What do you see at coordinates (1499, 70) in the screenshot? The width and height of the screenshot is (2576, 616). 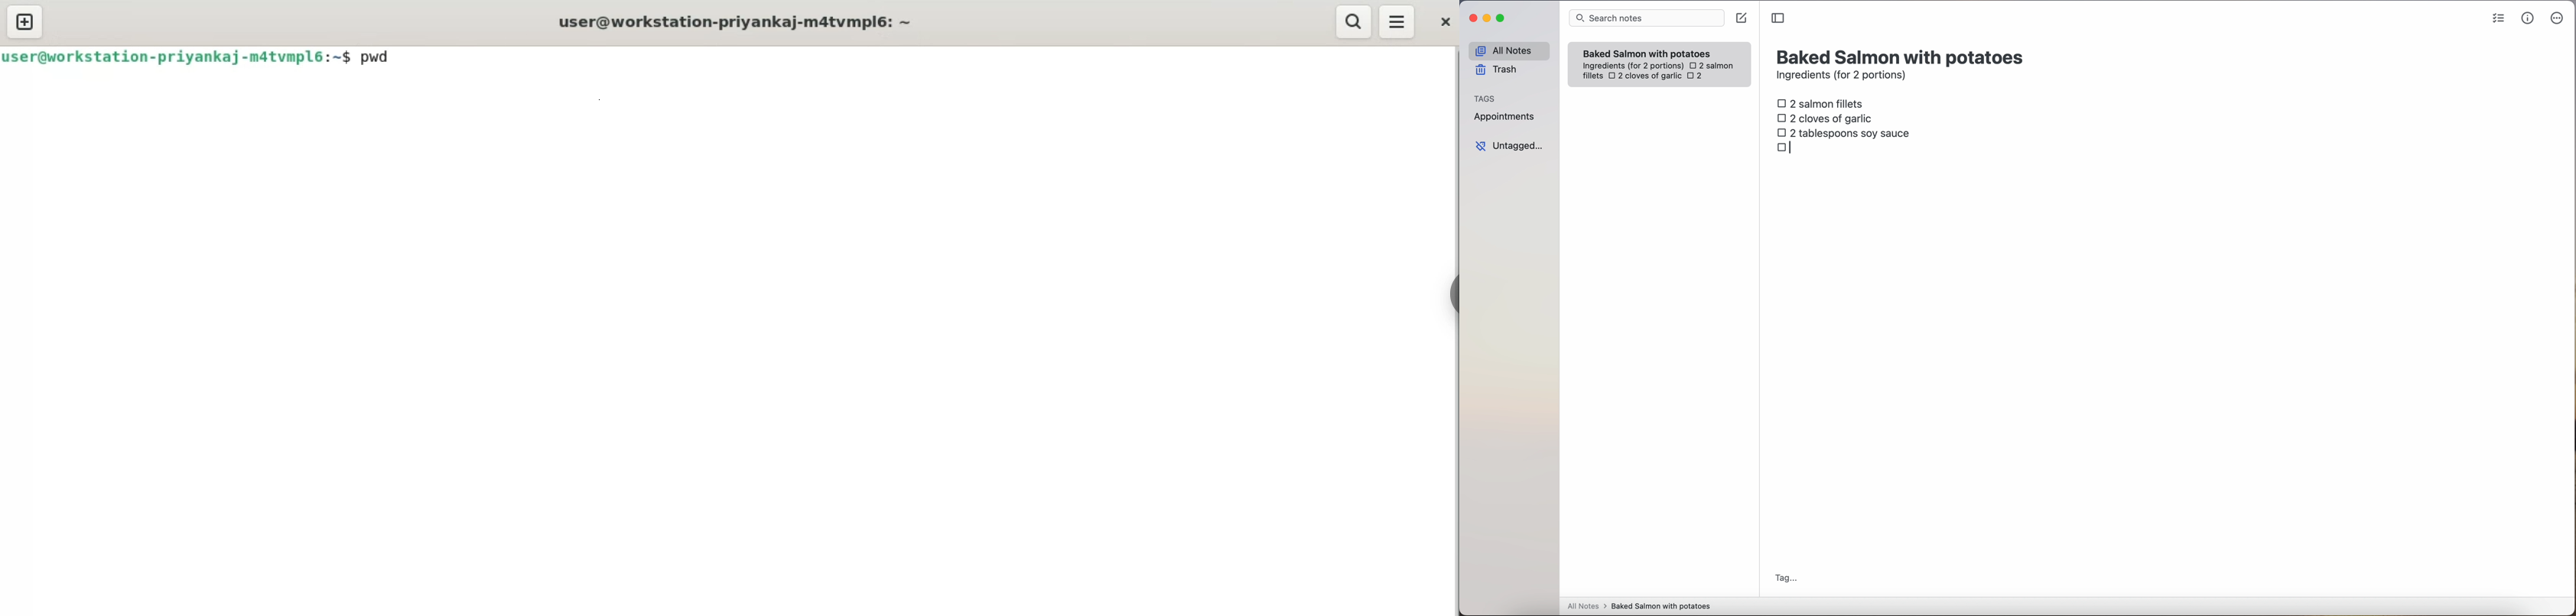 I see `trash` at bounding box center [1499, 70].